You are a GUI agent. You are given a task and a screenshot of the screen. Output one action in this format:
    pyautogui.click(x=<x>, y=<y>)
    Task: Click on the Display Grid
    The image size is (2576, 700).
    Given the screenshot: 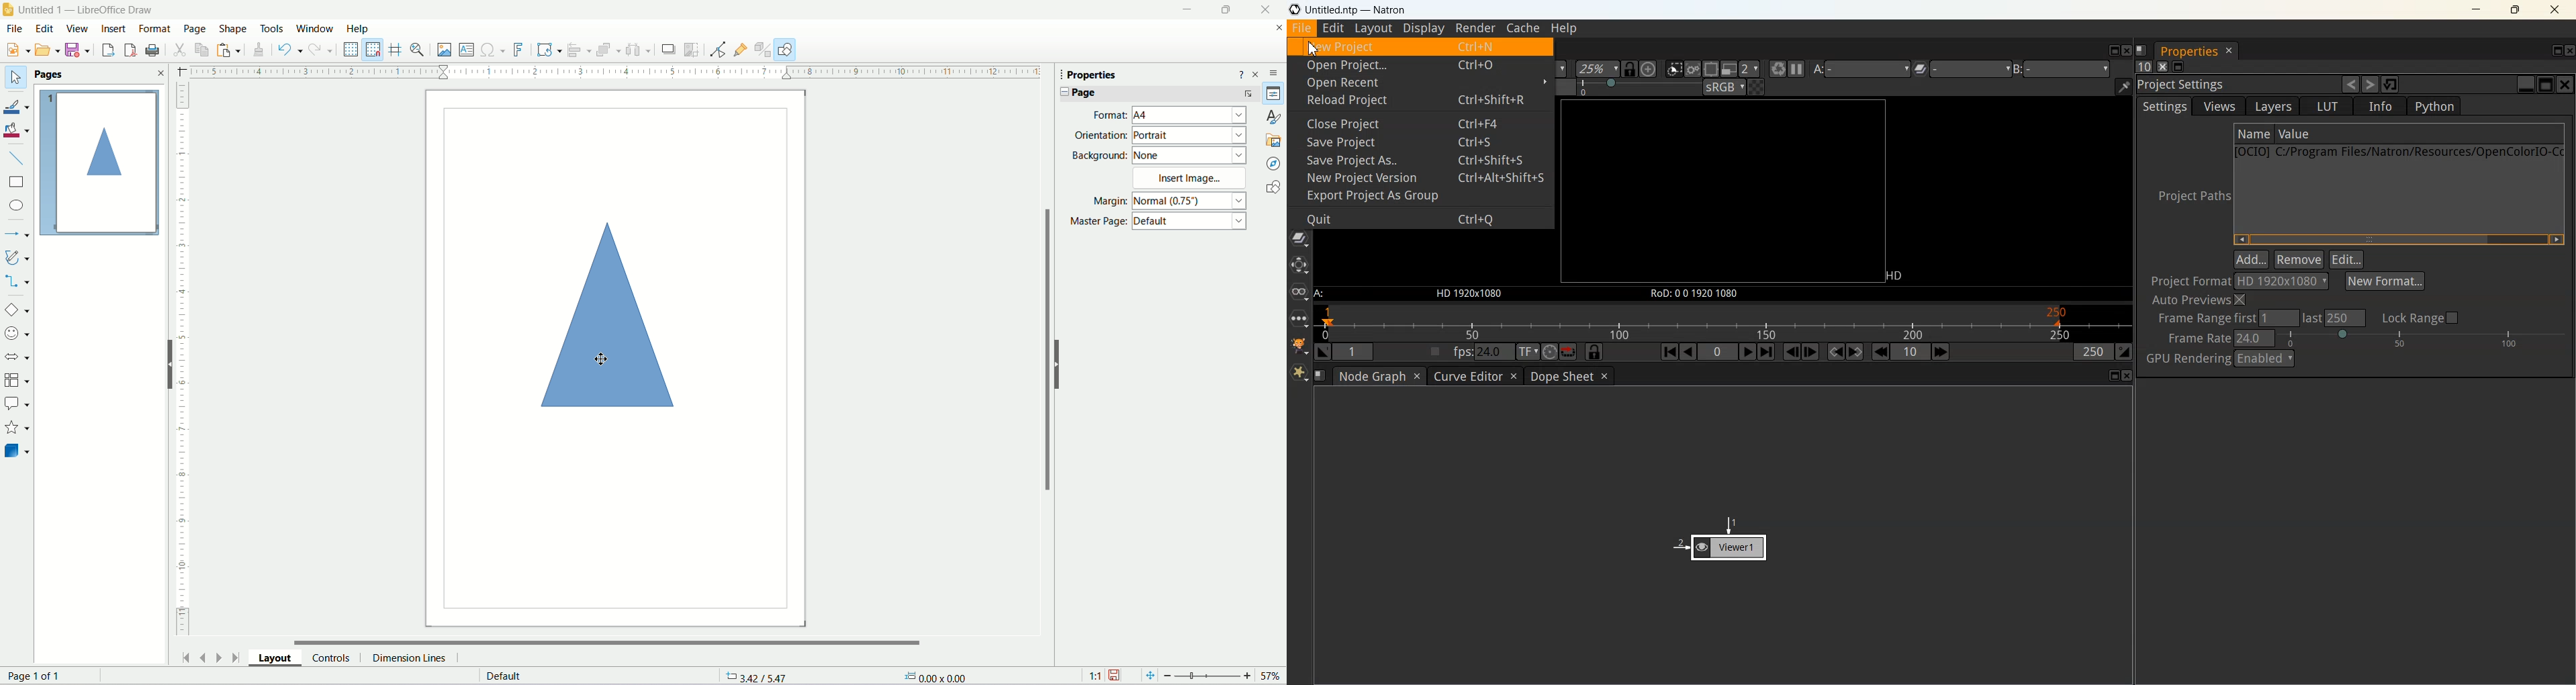 What is the action you would take?
    pyautogui.click(x=351, y=49)
    